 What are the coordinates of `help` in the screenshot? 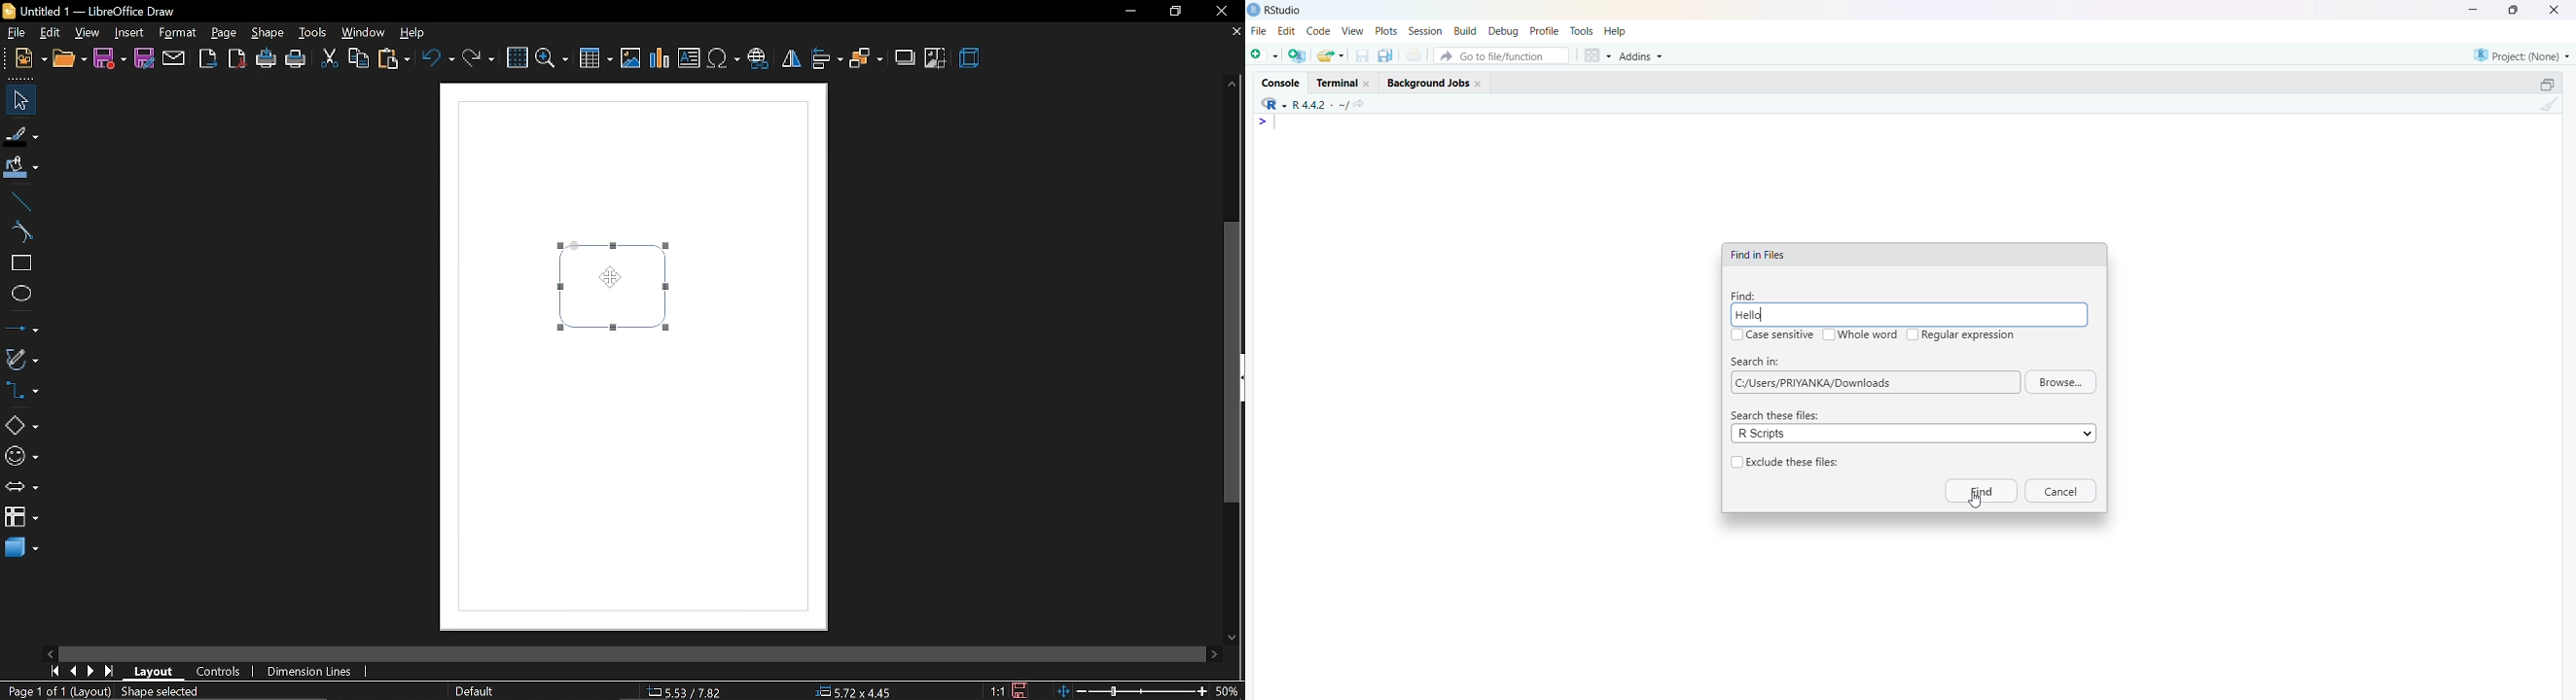 It's located at (417, 33).